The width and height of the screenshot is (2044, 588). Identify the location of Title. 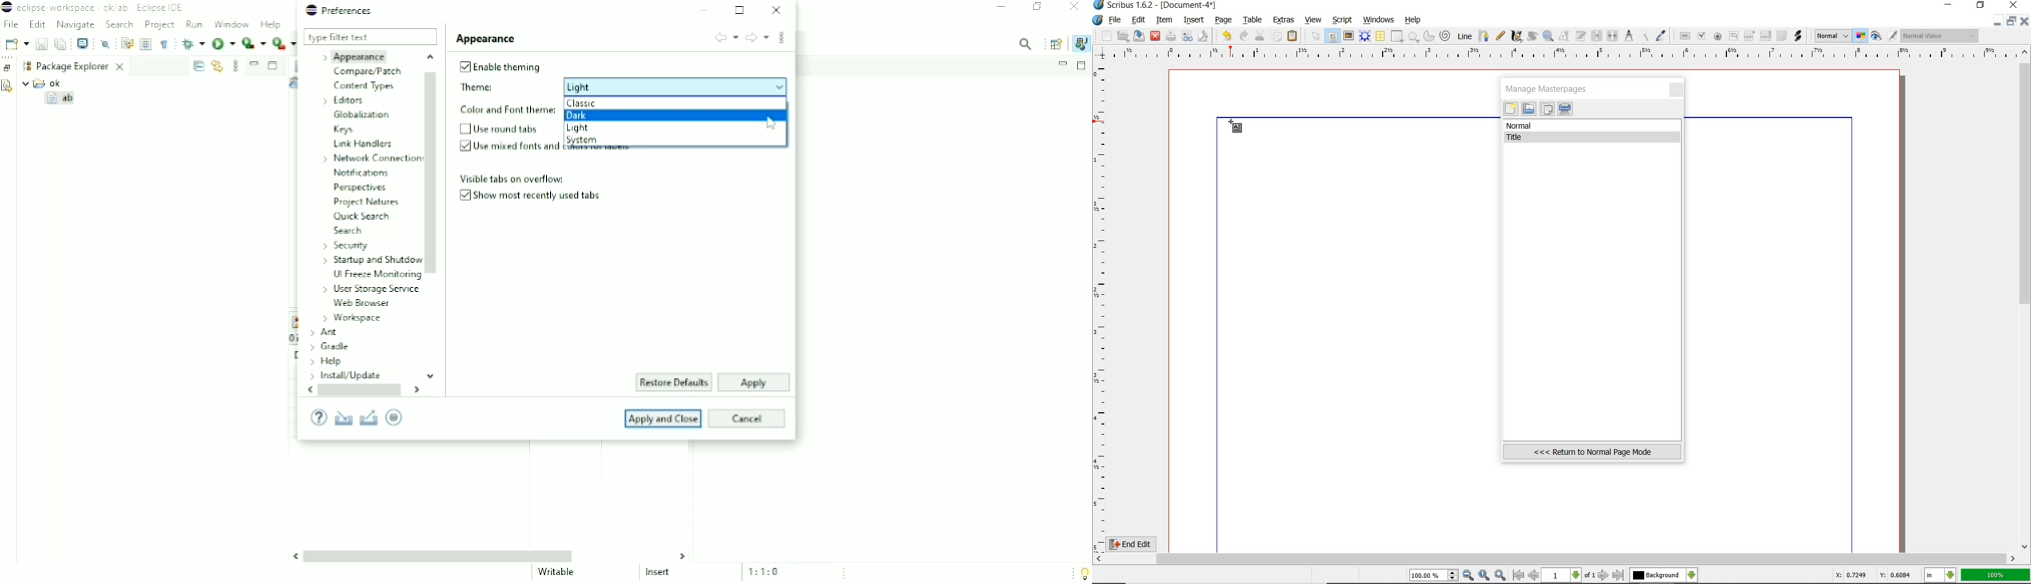
(1594, 138).